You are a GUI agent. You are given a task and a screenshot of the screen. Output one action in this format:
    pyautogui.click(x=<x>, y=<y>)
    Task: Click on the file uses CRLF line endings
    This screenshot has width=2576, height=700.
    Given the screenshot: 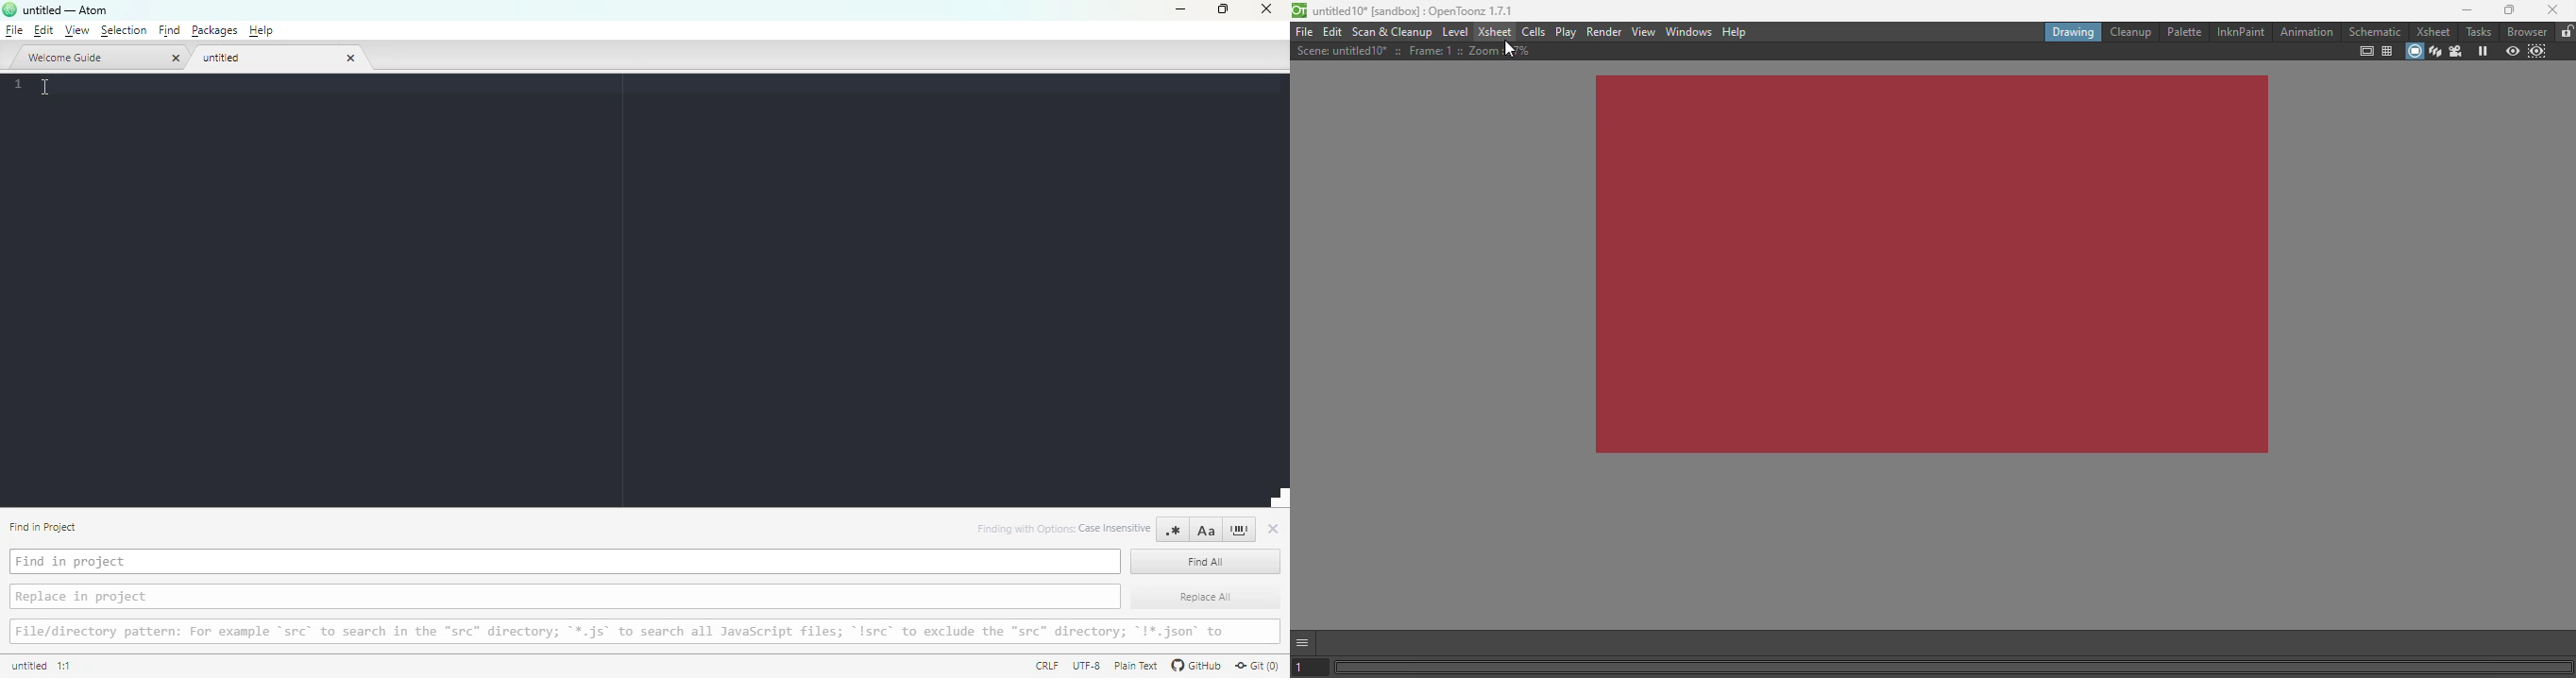 What is the action you would take?
    pyautogui.click(x=1043, y=666)
    